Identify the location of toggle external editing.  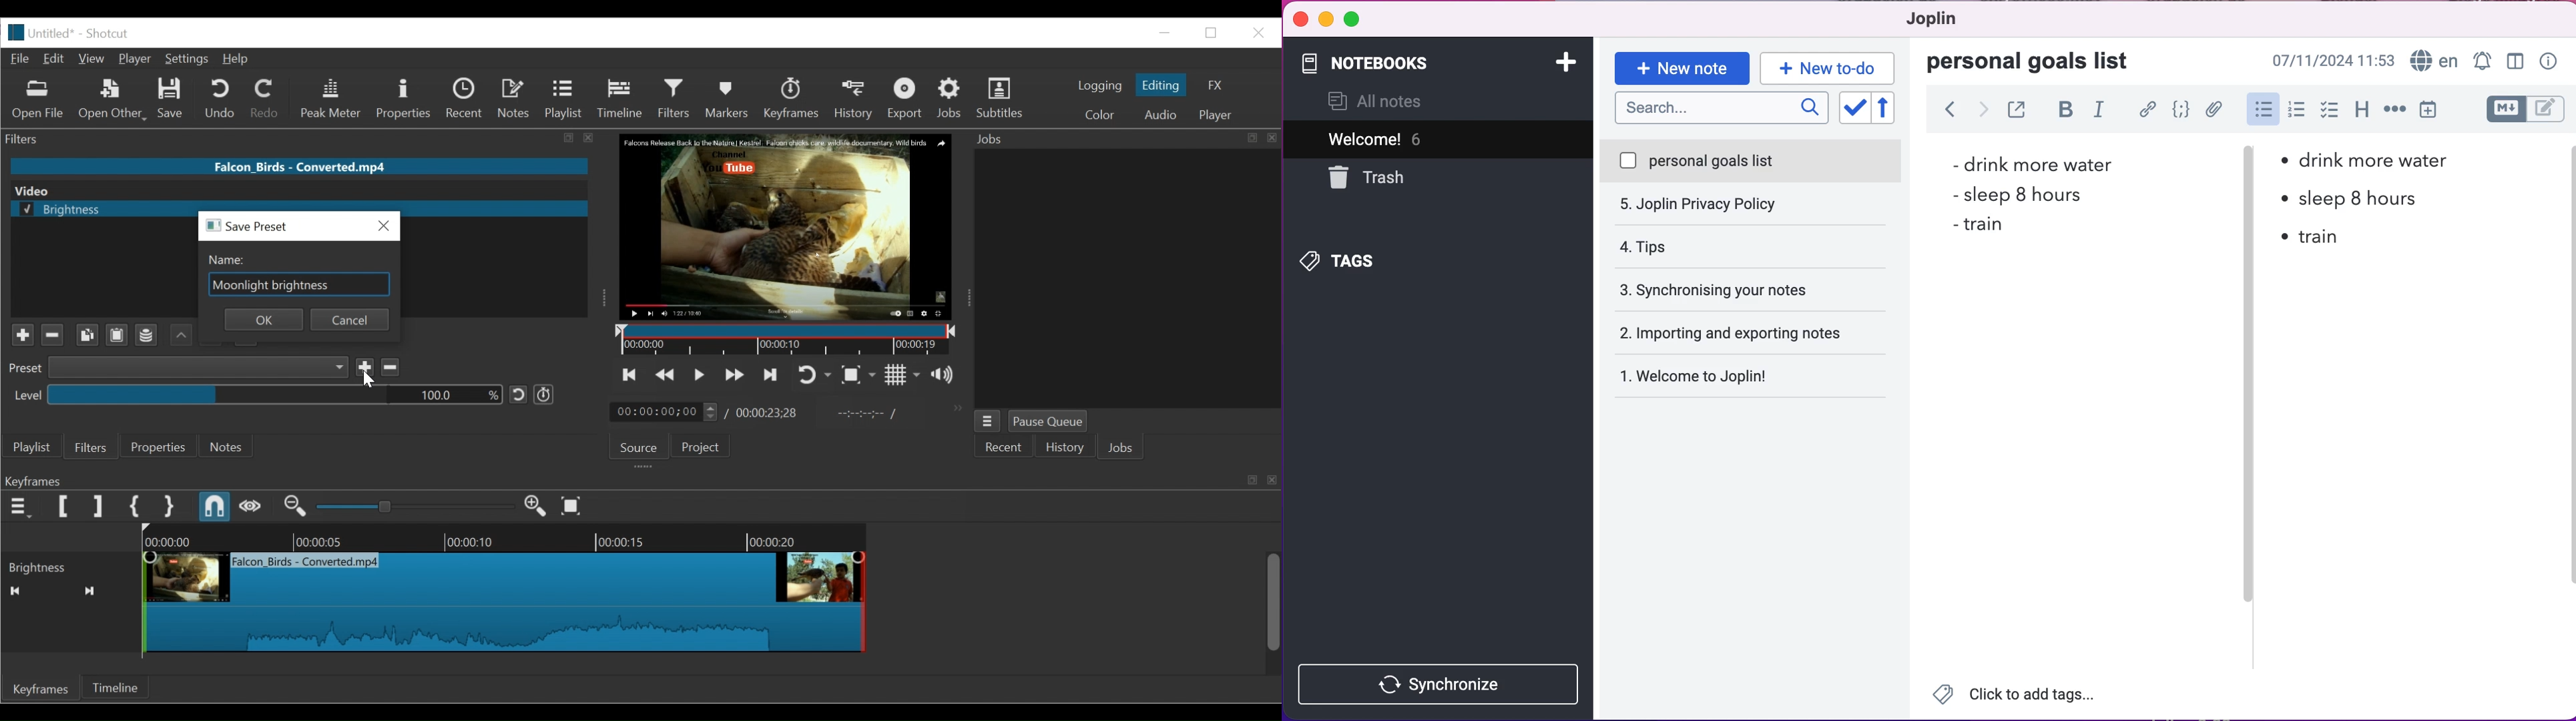
(2017, 112).